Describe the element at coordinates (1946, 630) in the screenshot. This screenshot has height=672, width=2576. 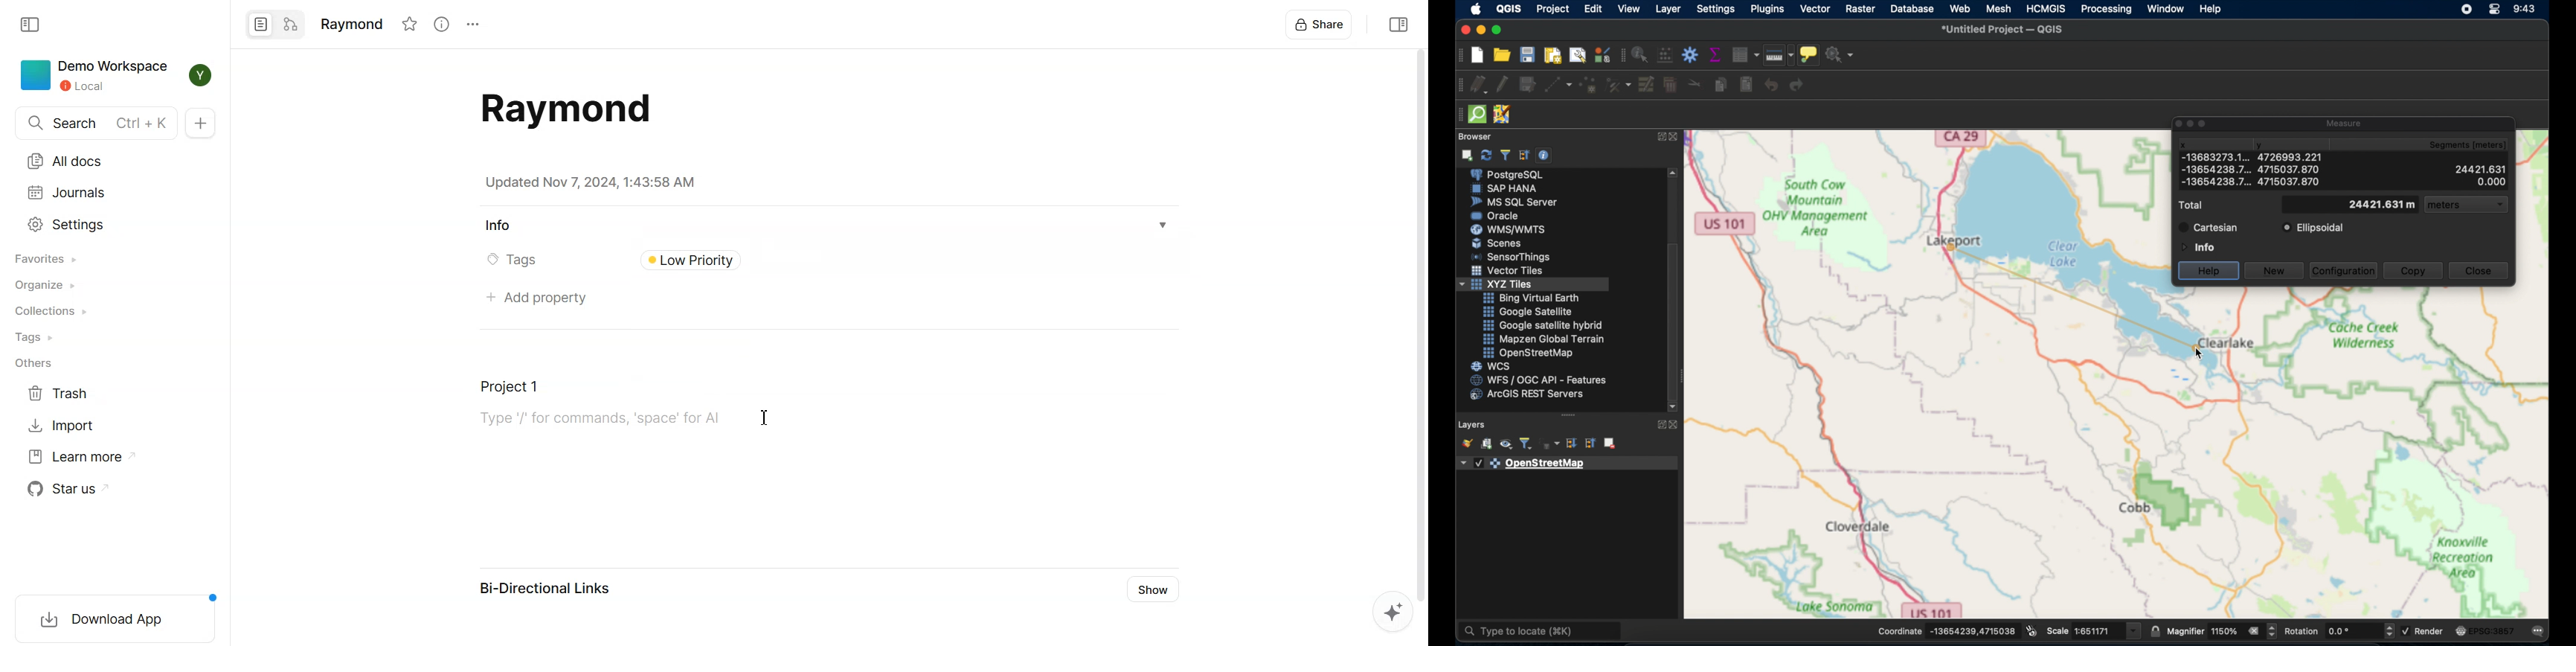
I see `coordinate` at that location.